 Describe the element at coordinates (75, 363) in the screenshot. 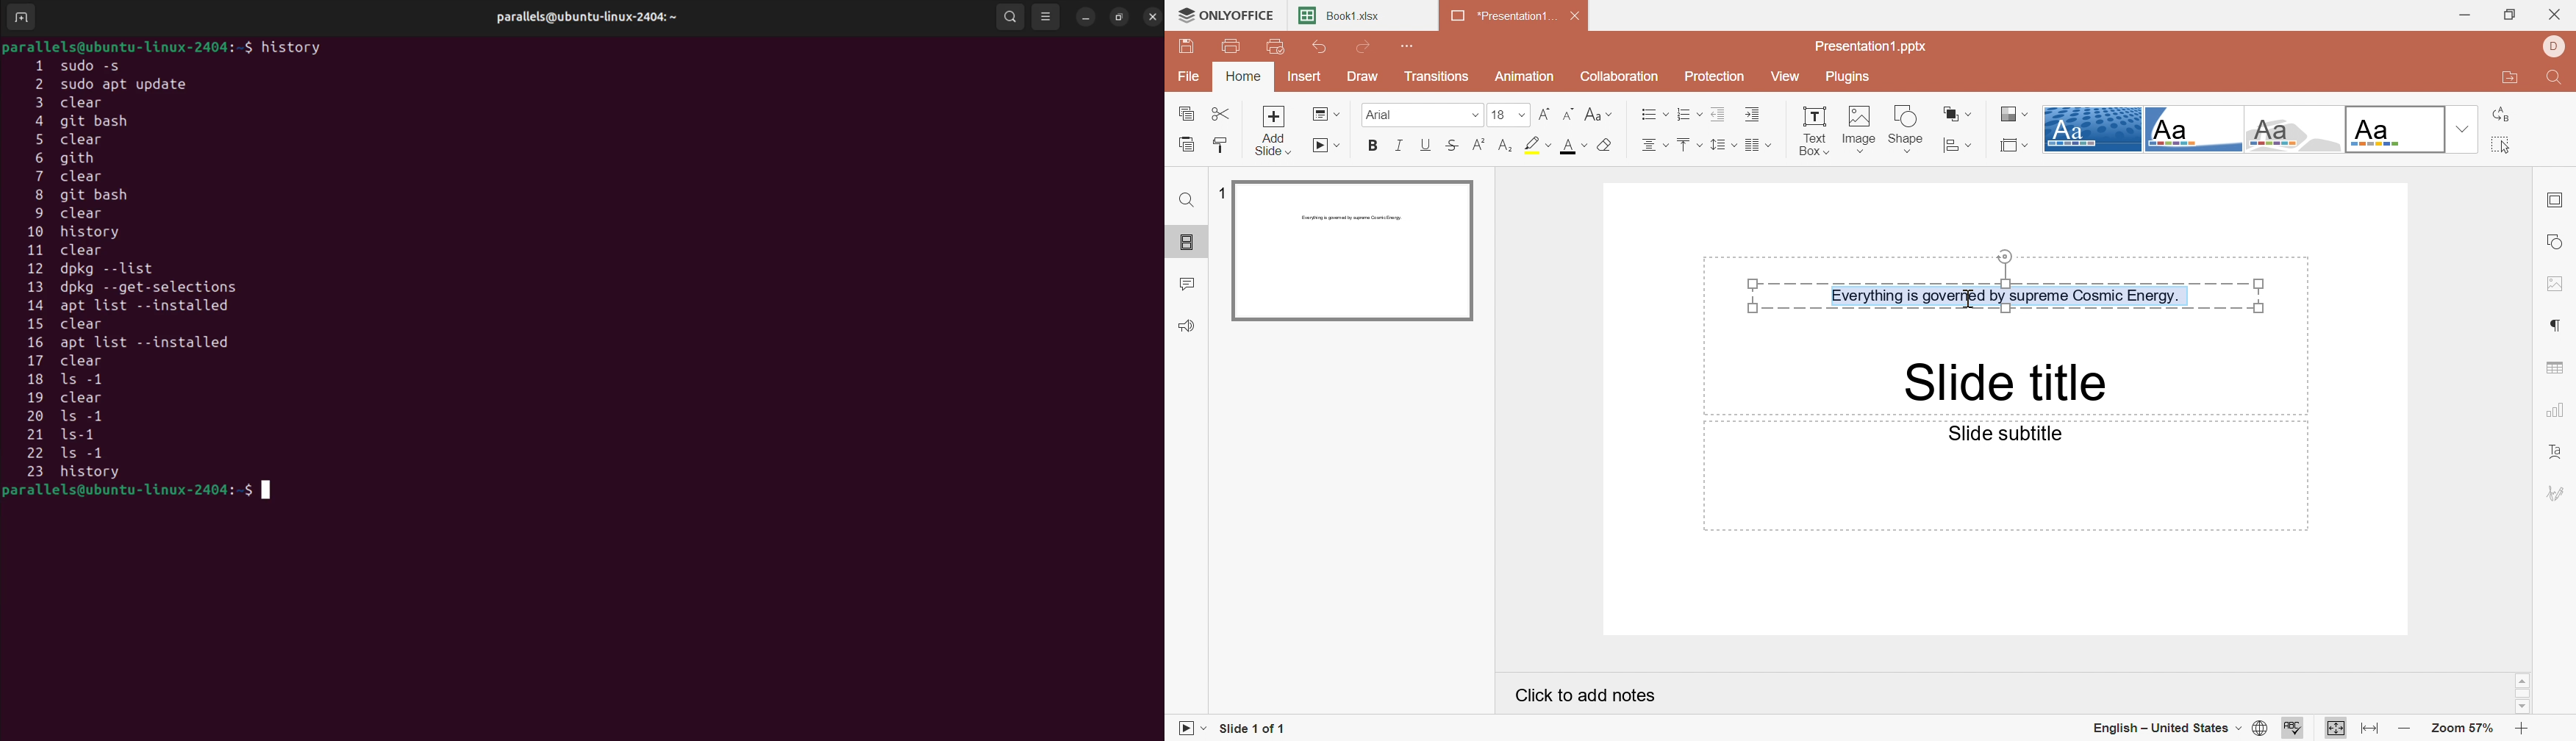

I see `17 clear` at that location.